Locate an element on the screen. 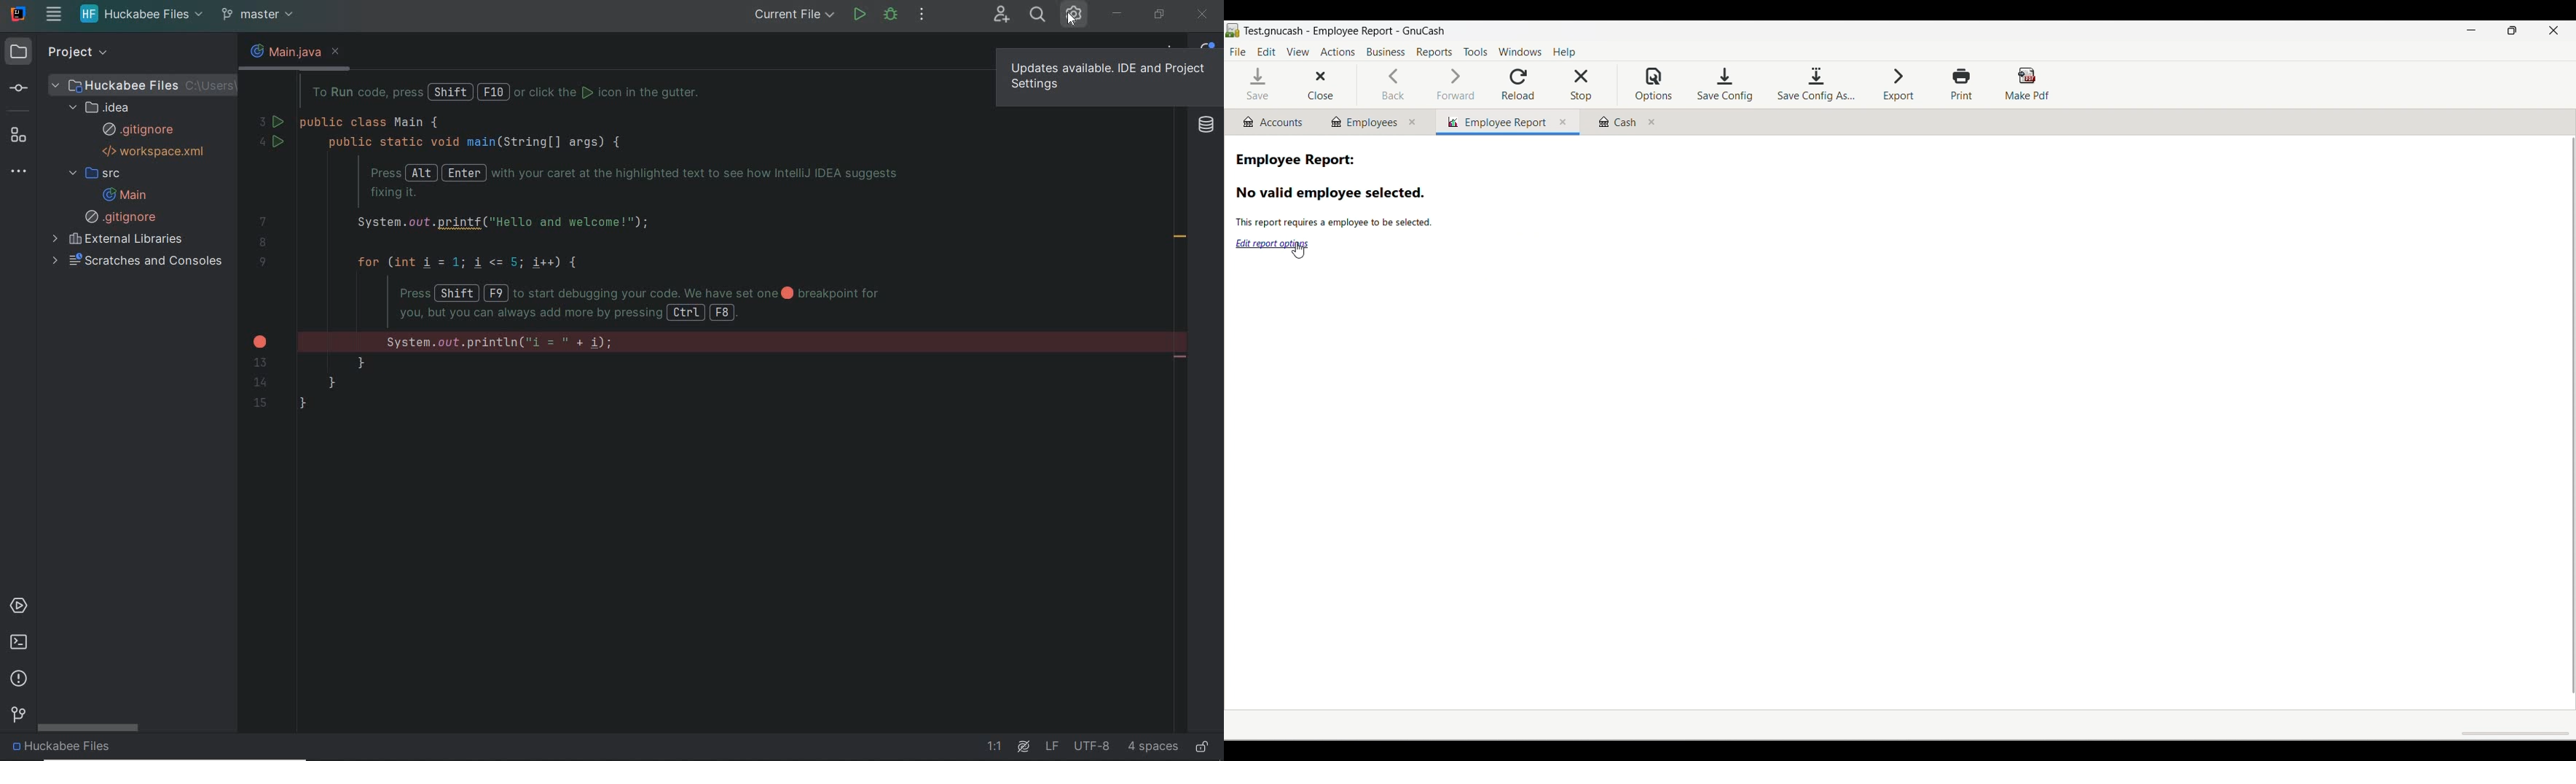 This screenshot has height=784, width=2576. Current/Employee tab is located at coordinates (1508, 123).